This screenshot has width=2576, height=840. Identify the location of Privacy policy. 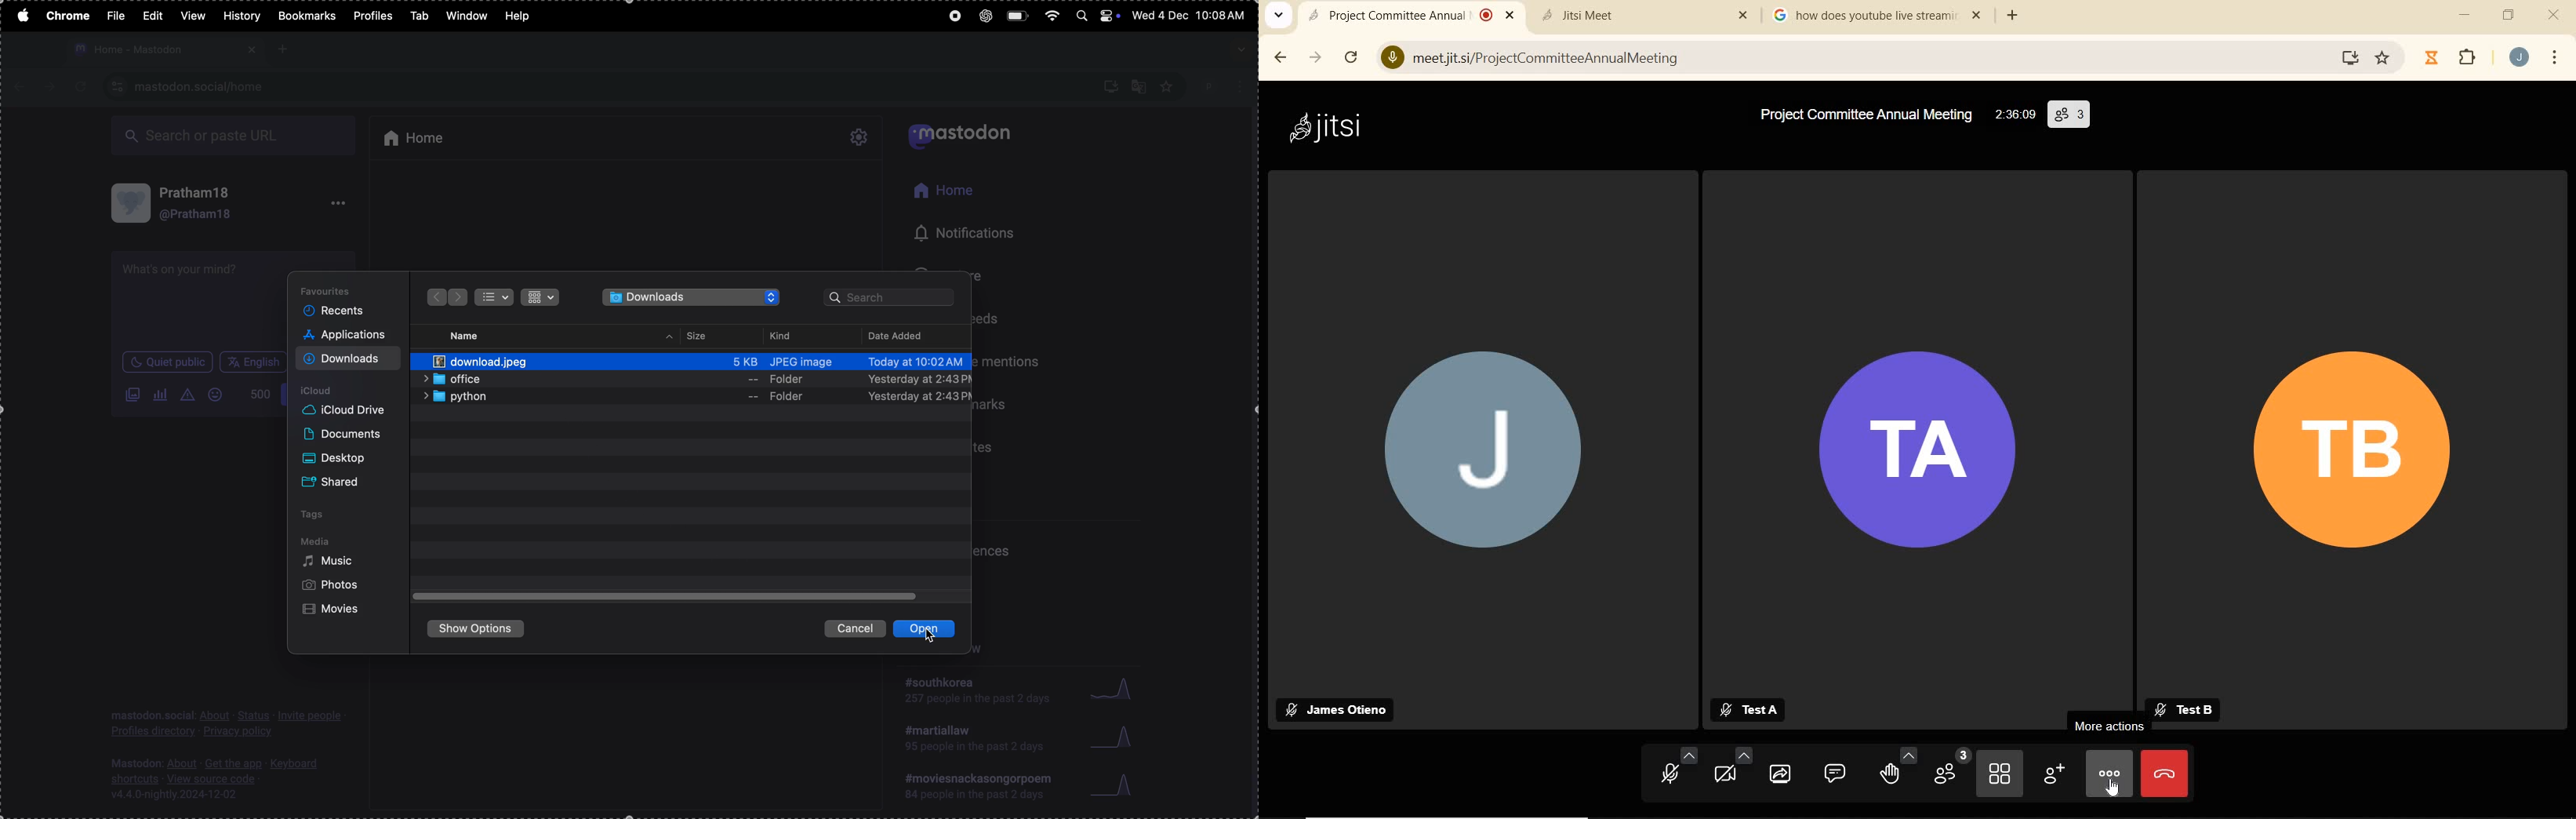
(229, 723).